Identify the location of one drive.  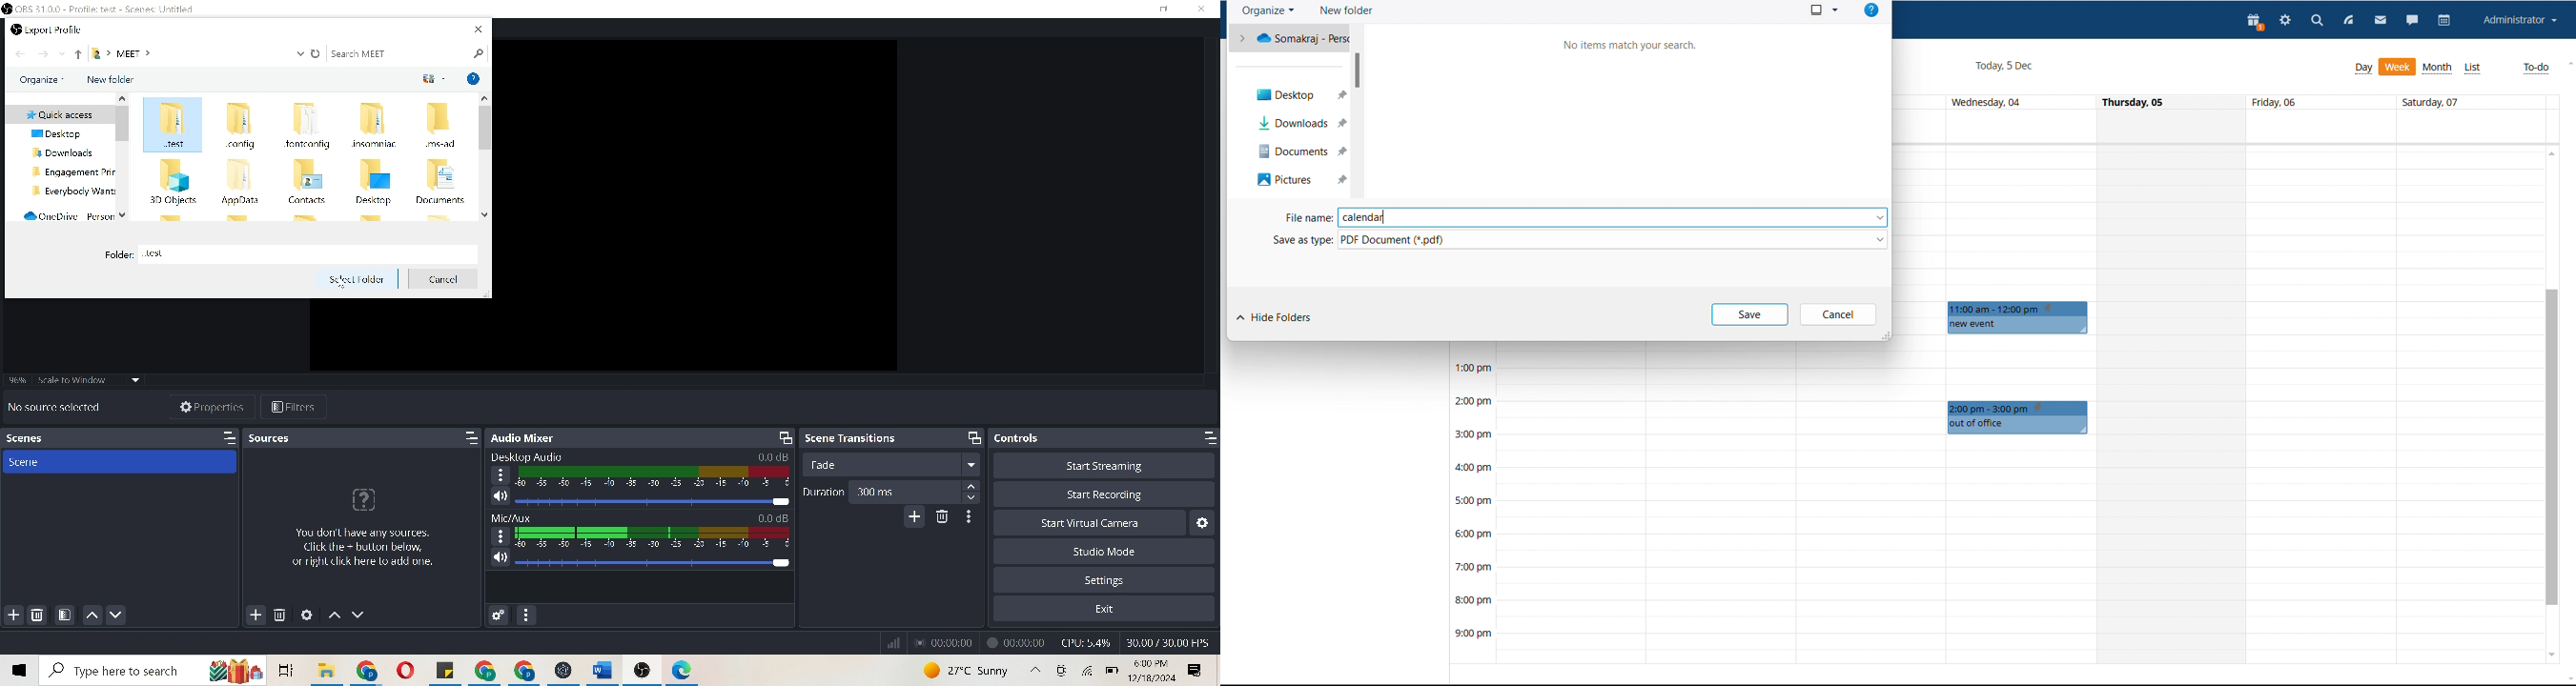
(63, 216).